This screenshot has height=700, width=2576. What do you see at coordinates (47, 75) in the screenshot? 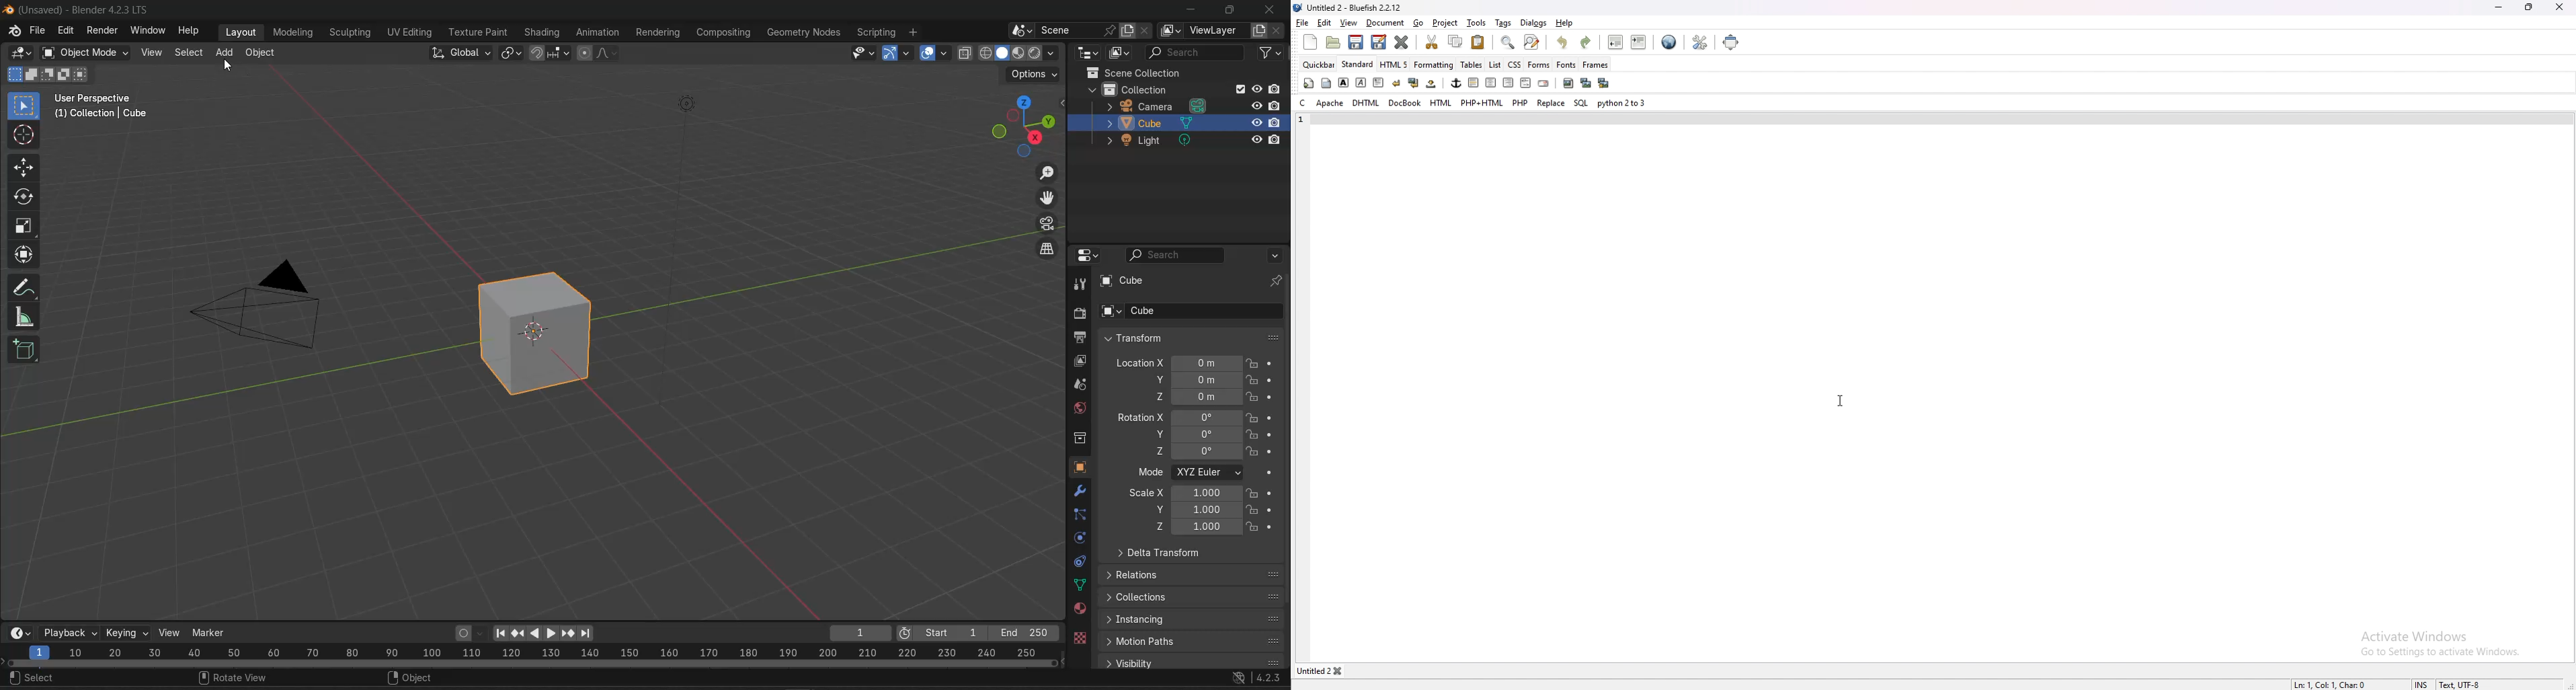
I see `mode: subtract existing selection` at bounding box center [47, 75].